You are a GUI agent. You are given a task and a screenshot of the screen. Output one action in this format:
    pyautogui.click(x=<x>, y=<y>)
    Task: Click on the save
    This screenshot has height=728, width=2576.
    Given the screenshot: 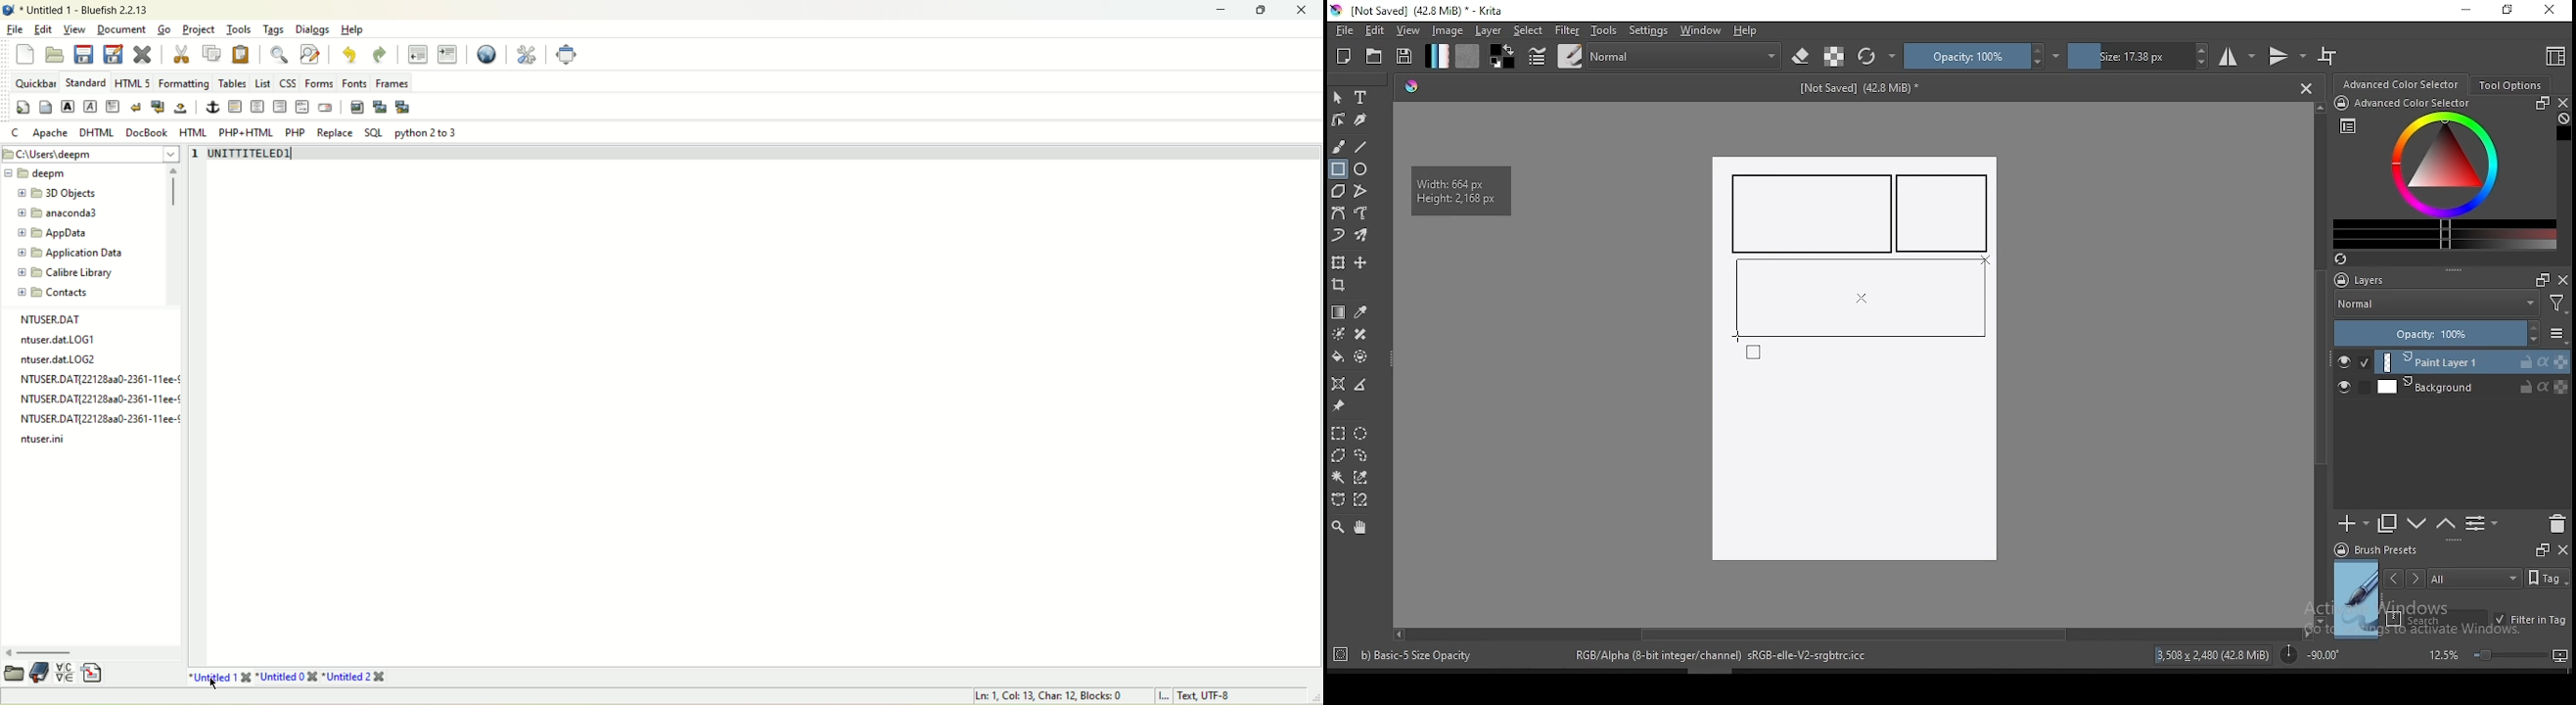 What is the action you would take?
    pyautogui.click(x=1404, y=57)
    